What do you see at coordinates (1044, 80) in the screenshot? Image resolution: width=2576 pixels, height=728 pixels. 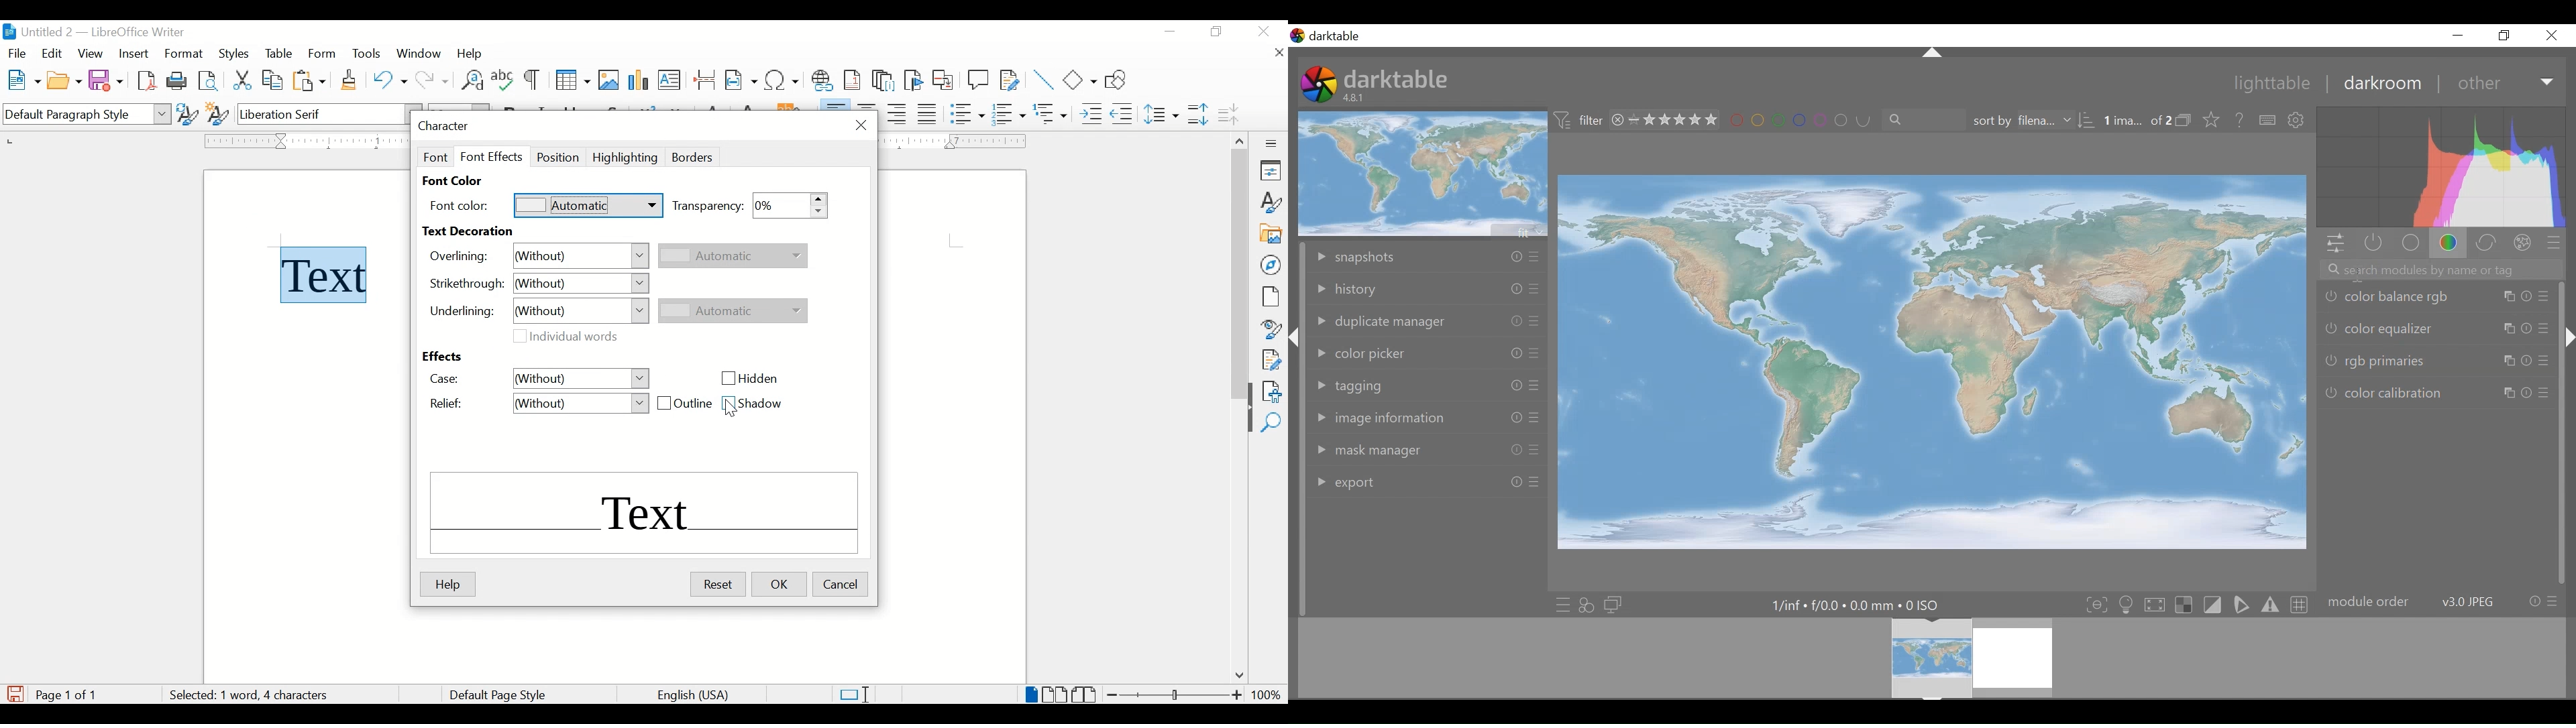 I see `insert line` at bounding box center [1044, 80].